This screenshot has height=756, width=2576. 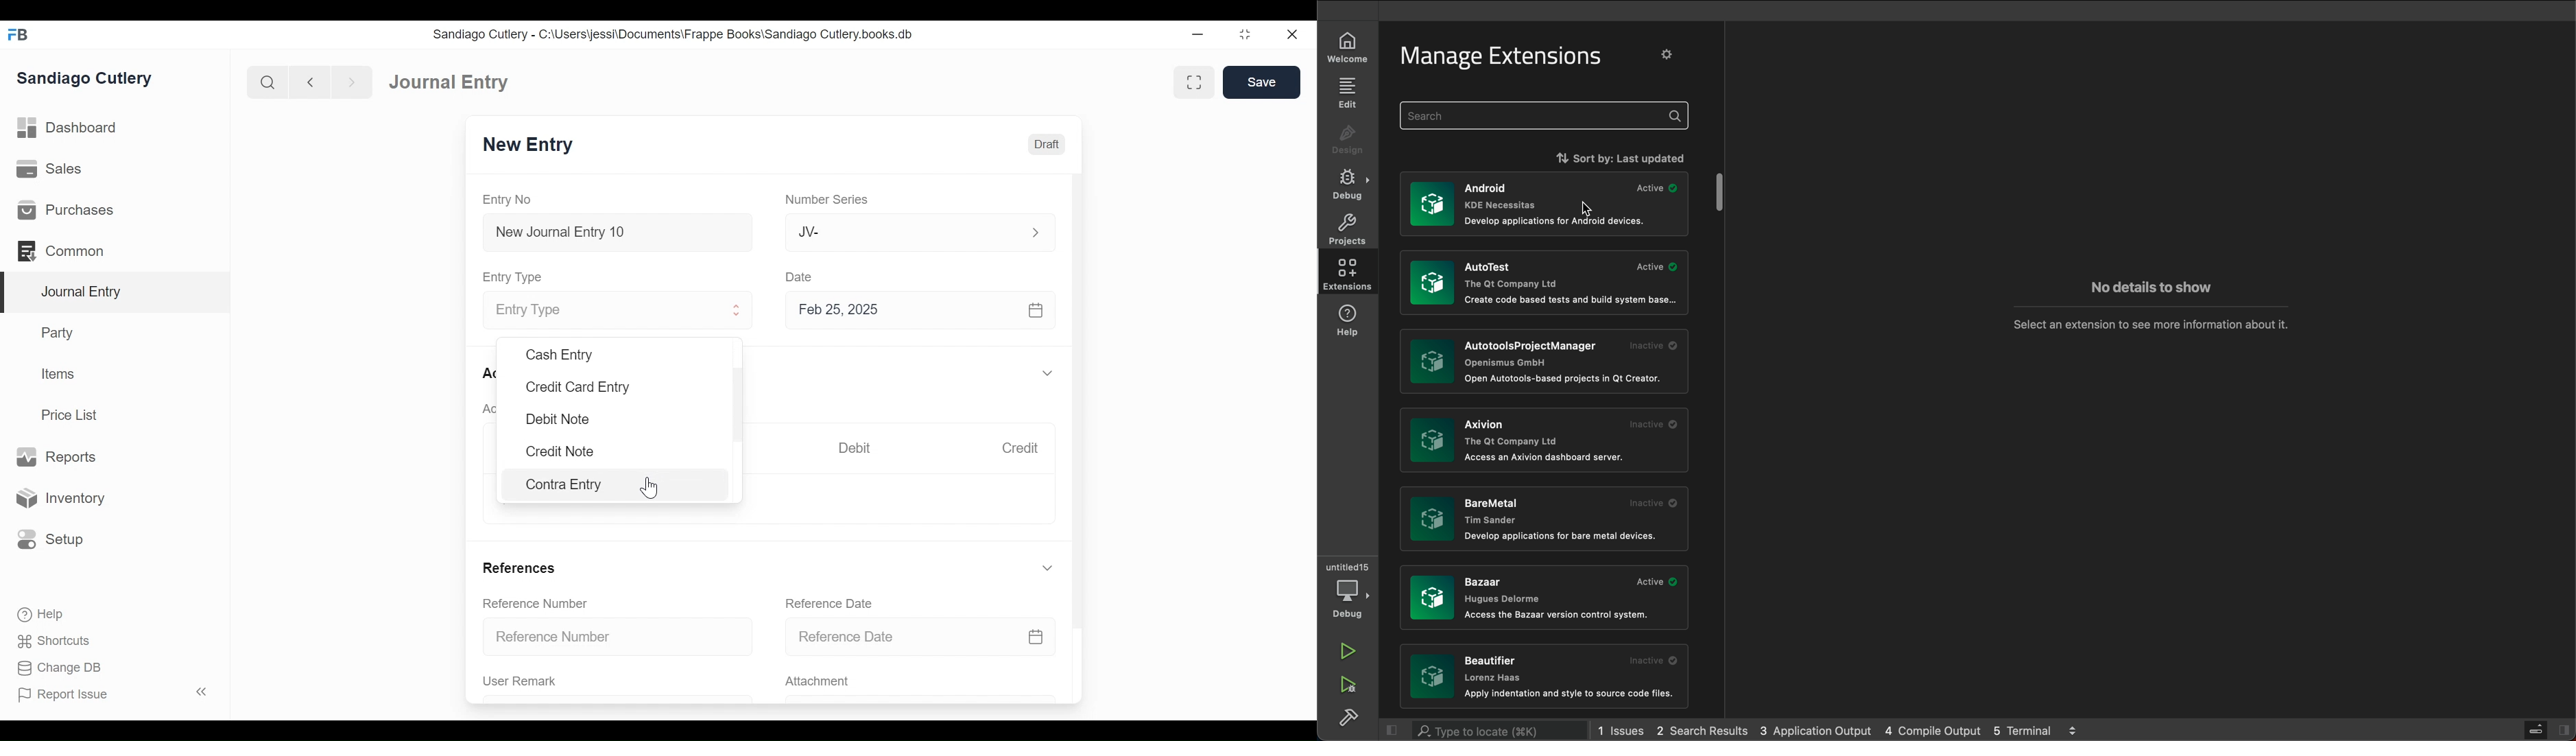 What do you see at coordinates (617, 232) in the screenshot?
I see `New Journal Entry 10` at bounding box center [617, 232].